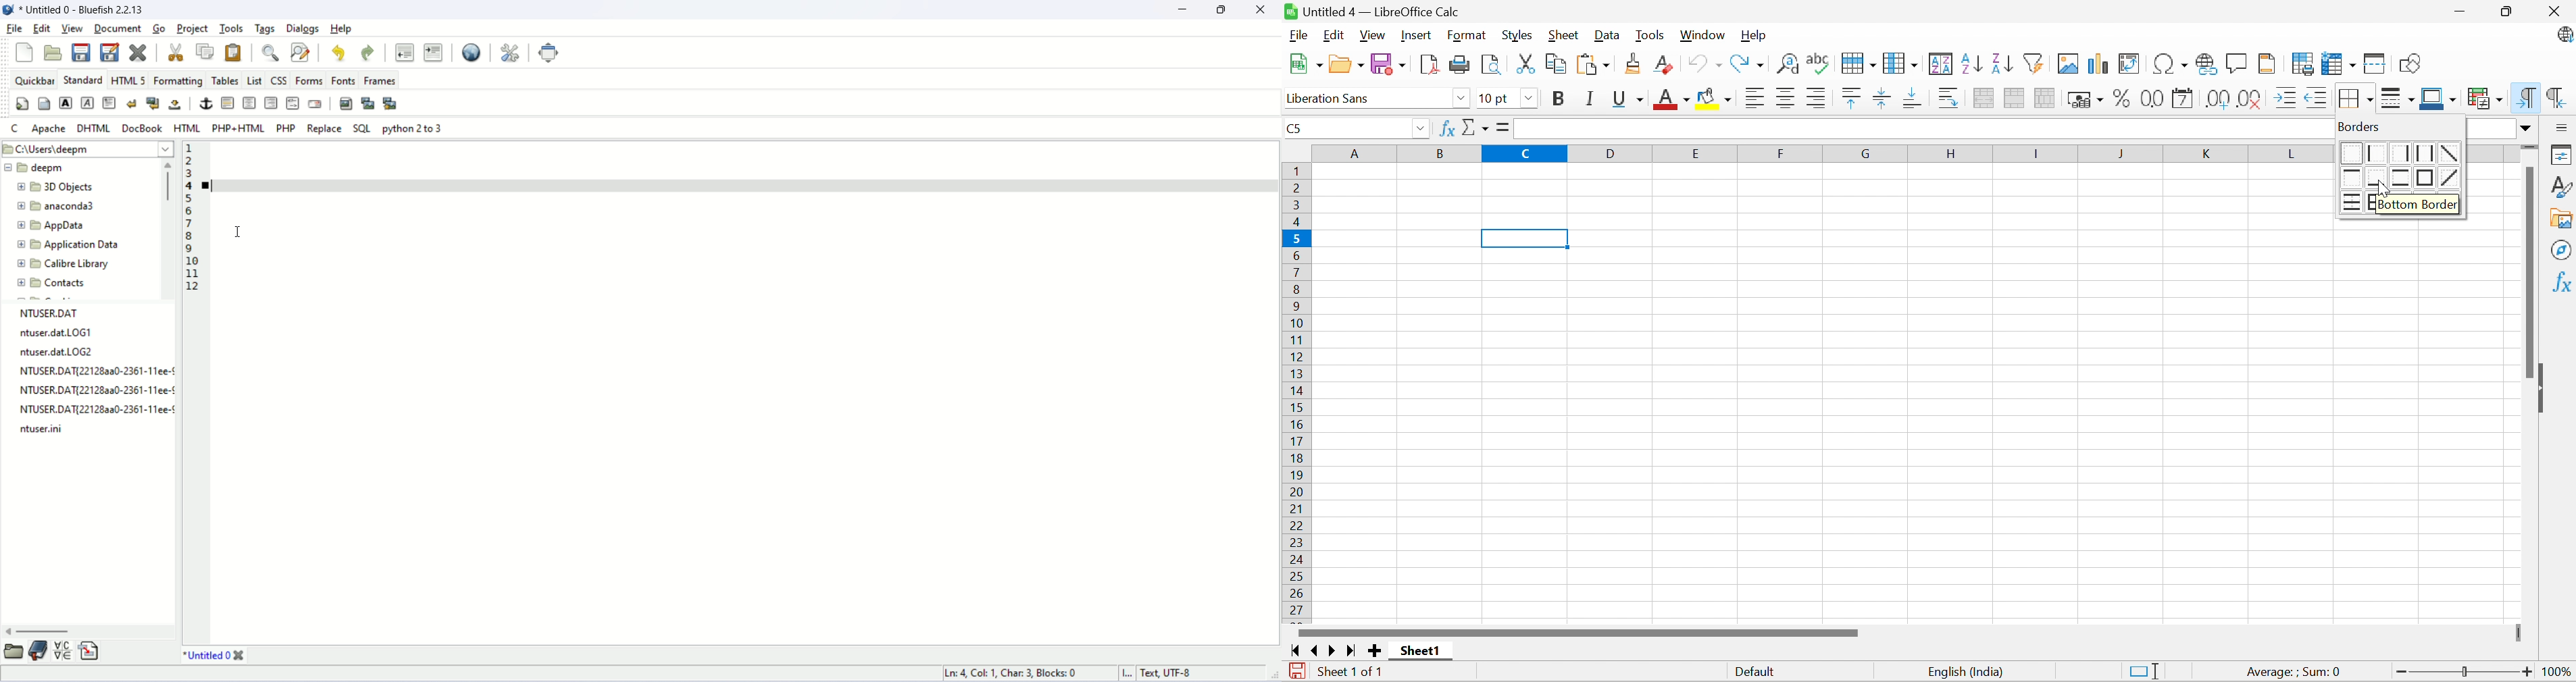 The height and width of the screenshot is (700, 2576). I want to click on LibreOffice update available, so click(2565, 37).